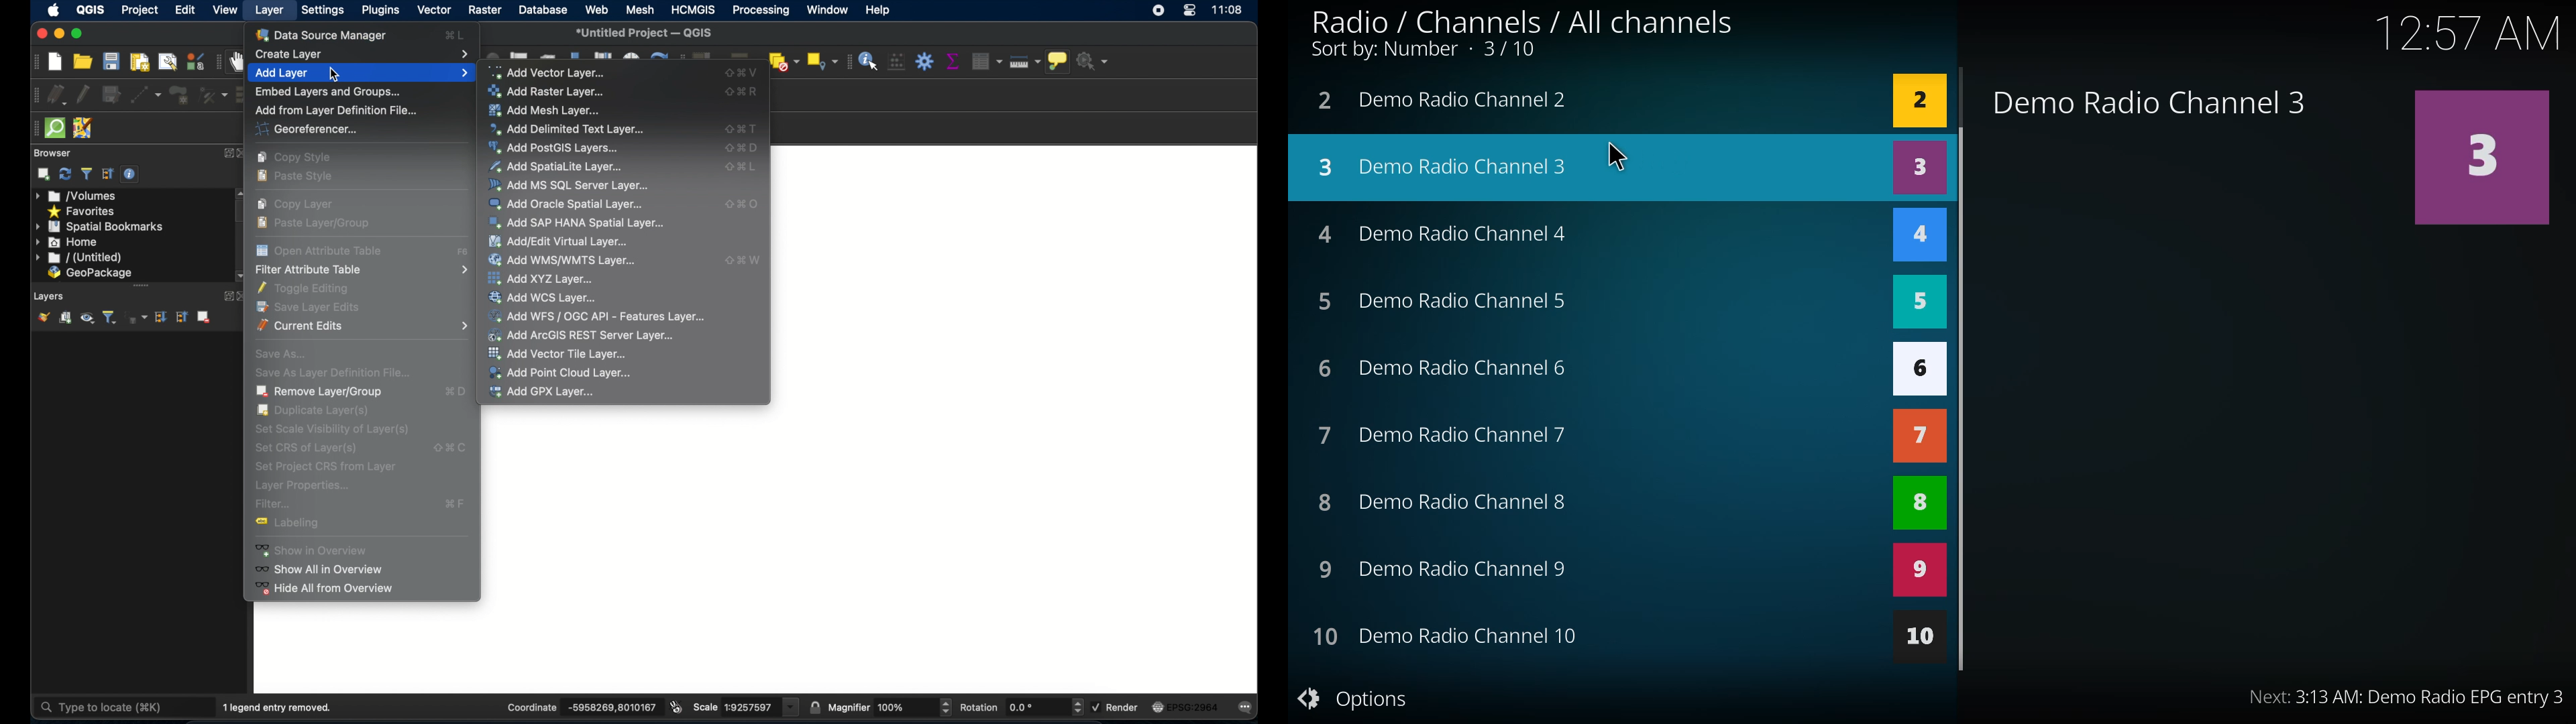 Image resolution: width=2576 pixels, height=728 pixels. What do you see at coordinates (1917, 638) in the screenshot?
I see `10` at bounding box center [1917, 638].